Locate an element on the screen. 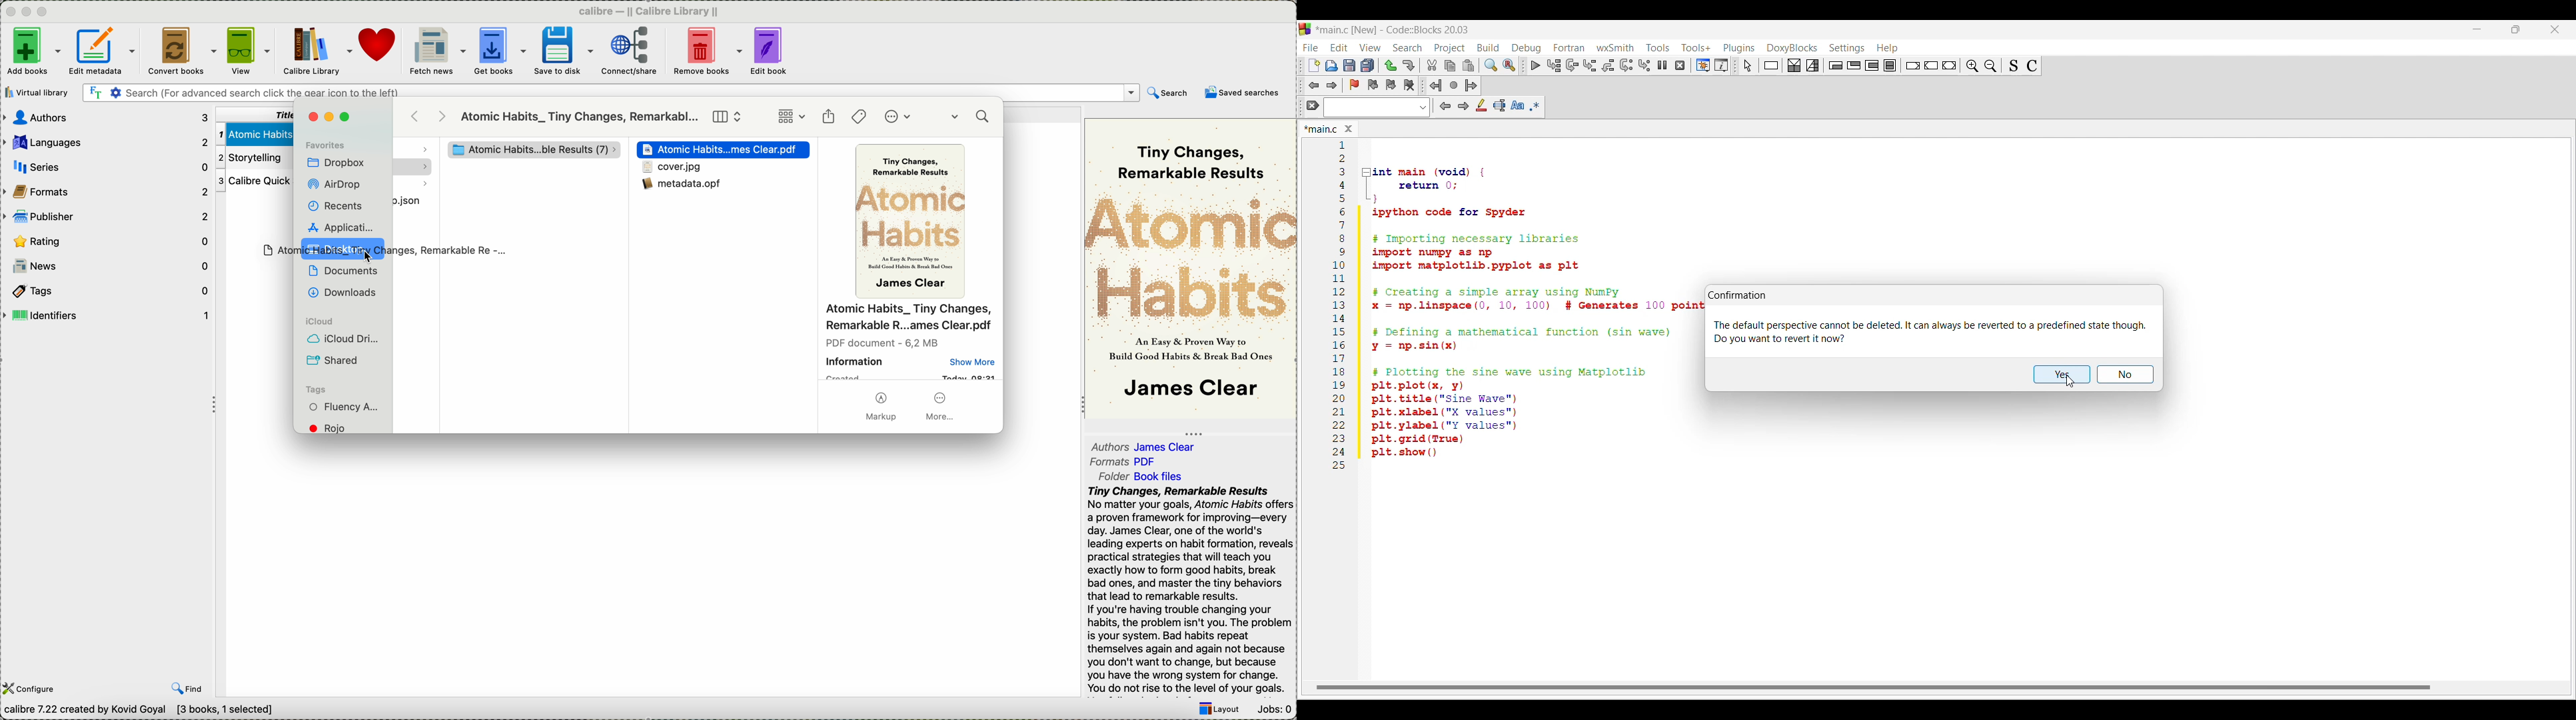 This screenshot has height=728, width=2576. click on first book is located at coordinates (253, 133).